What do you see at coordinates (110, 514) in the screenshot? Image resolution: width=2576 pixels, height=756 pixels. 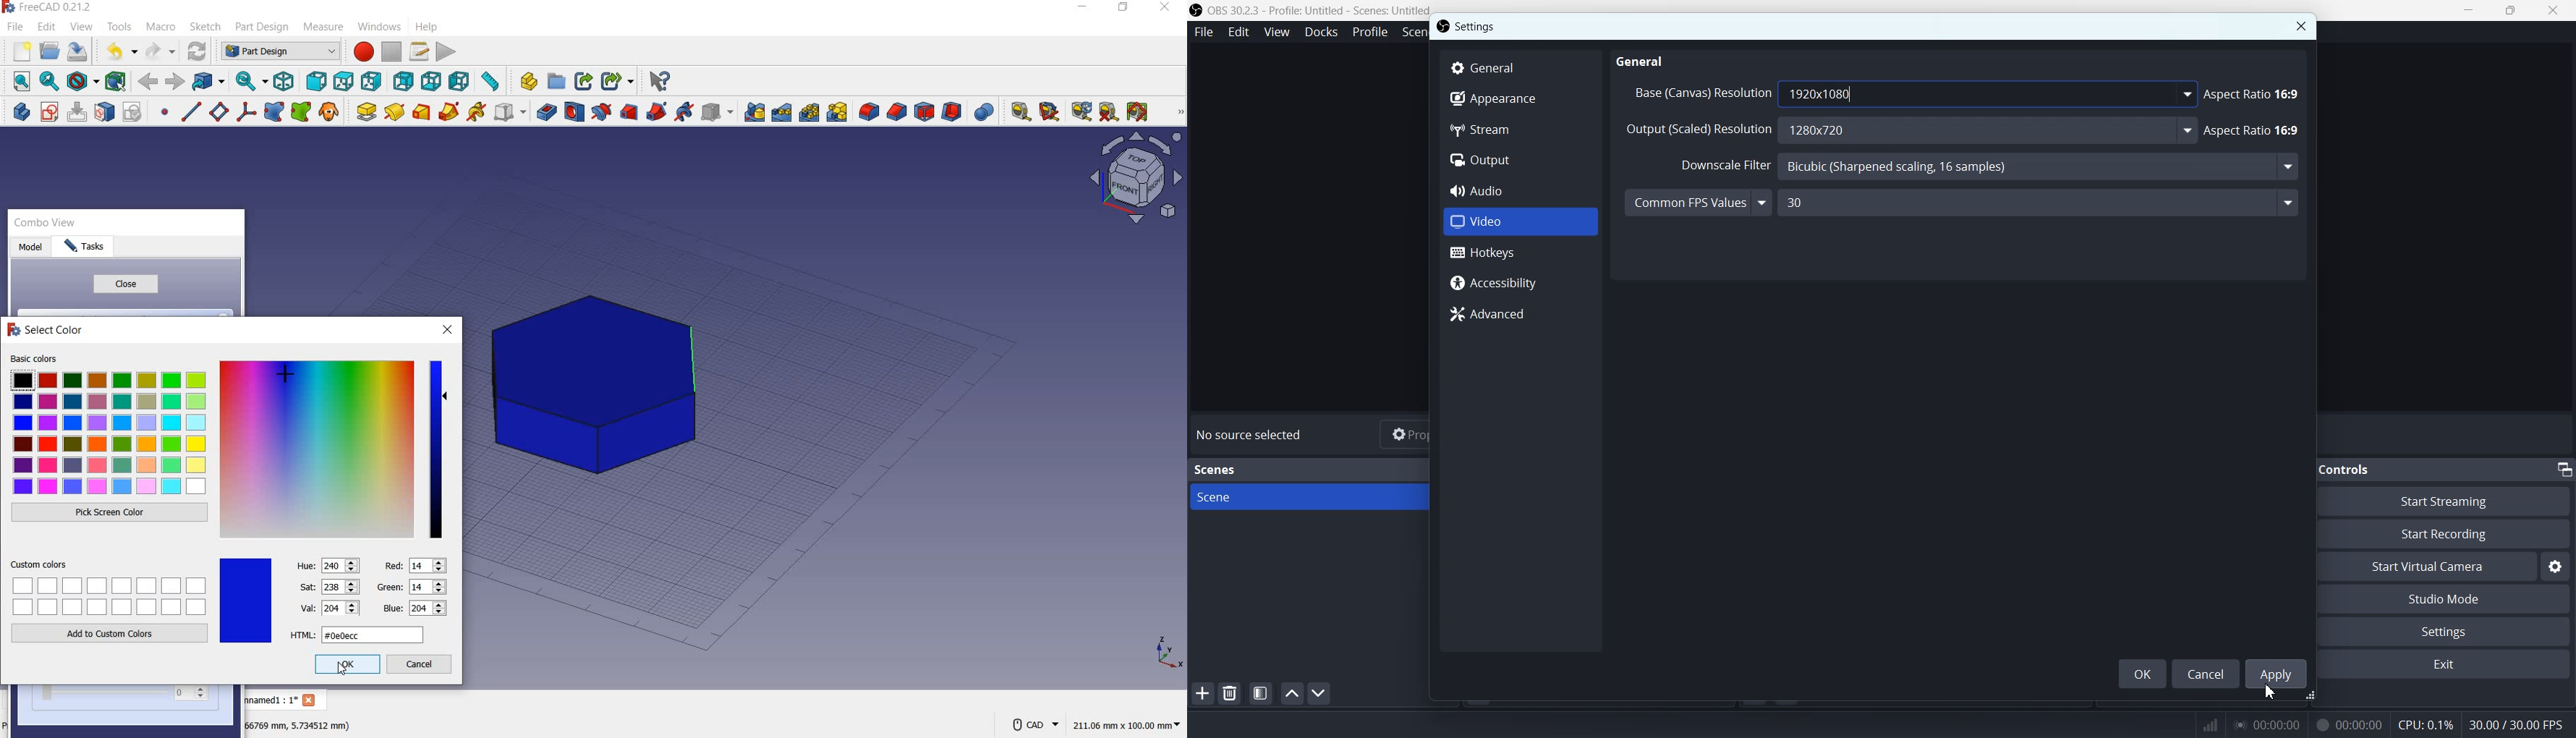 I see `pick screen color` at bounding box center [110, 514].